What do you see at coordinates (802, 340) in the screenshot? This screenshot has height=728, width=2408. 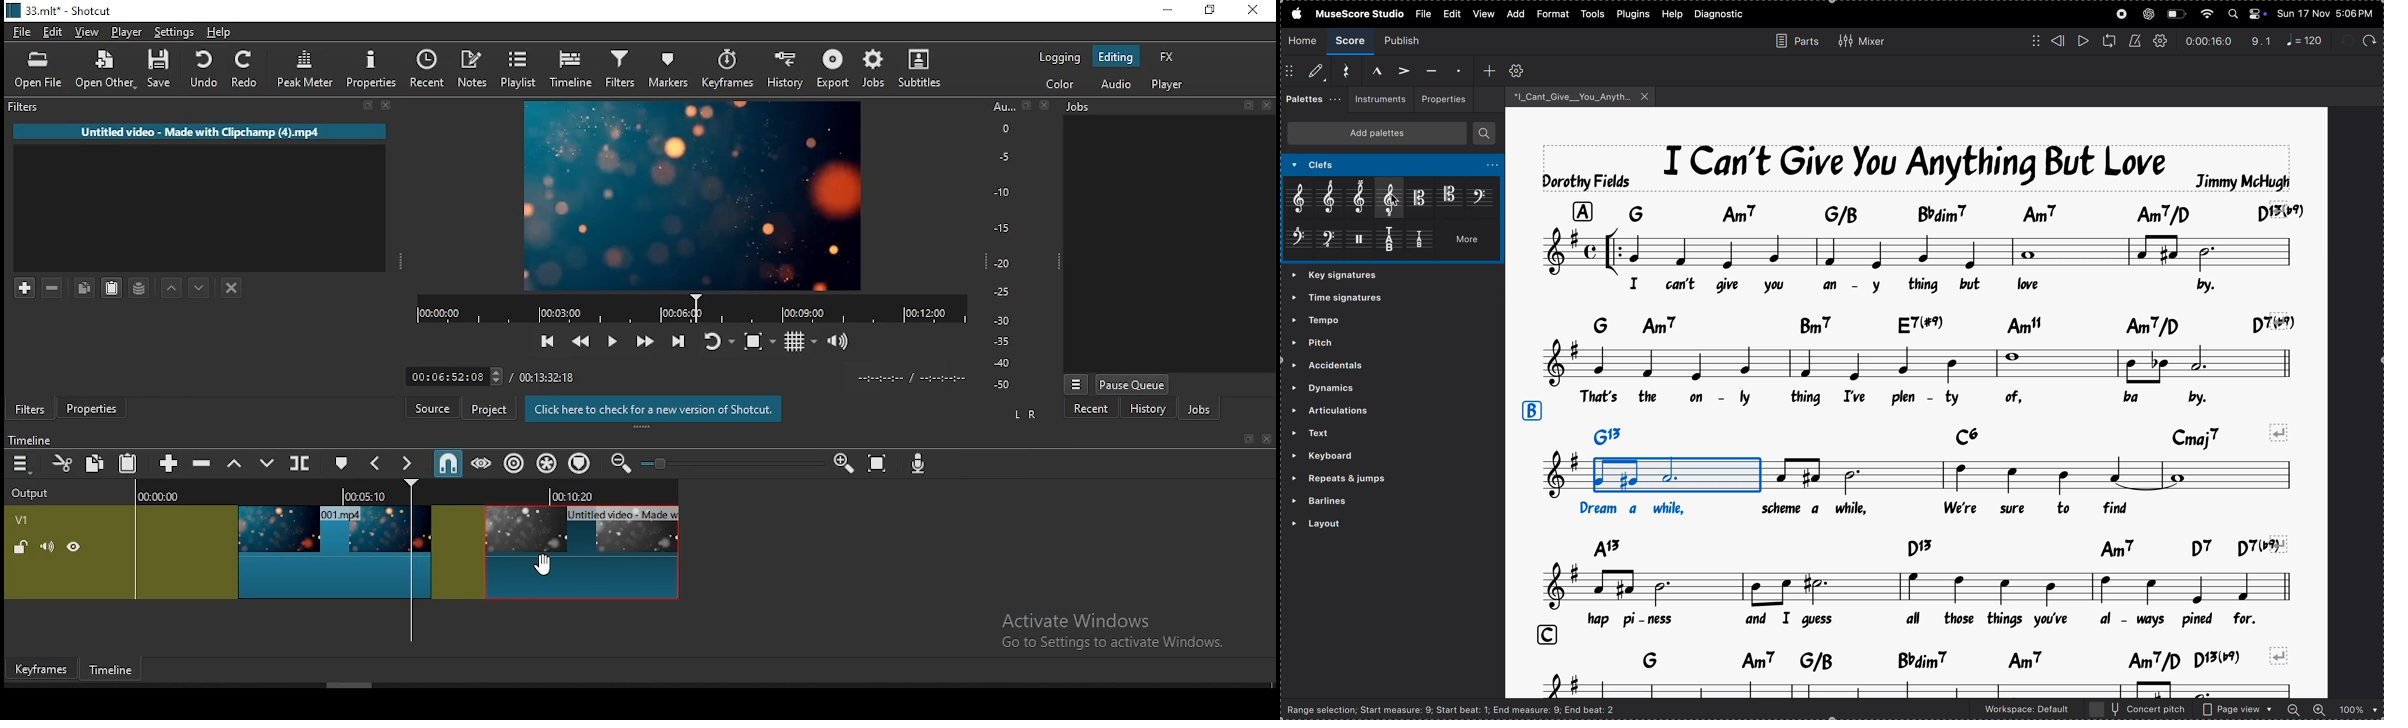 I see `toggle grid display on player` at bounding box center [802, 340].